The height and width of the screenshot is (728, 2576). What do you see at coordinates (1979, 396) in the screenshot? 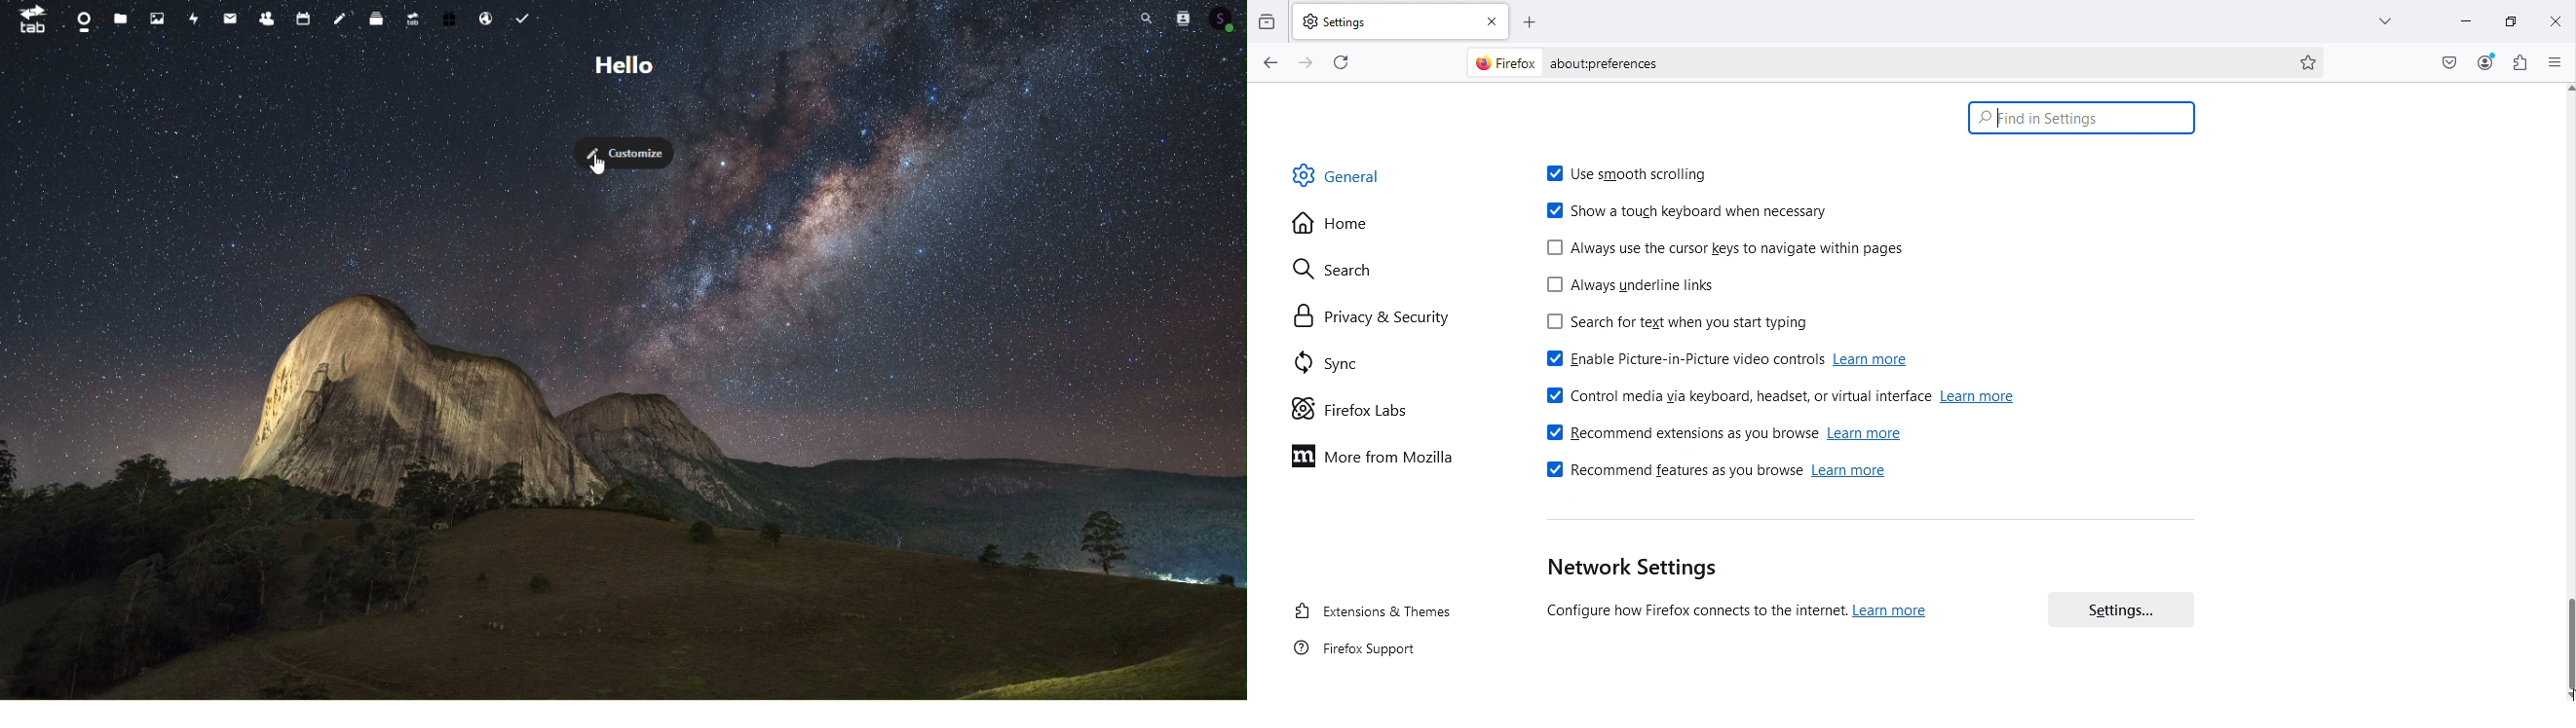
I see `learn more` at bounding box center [1979, 396].